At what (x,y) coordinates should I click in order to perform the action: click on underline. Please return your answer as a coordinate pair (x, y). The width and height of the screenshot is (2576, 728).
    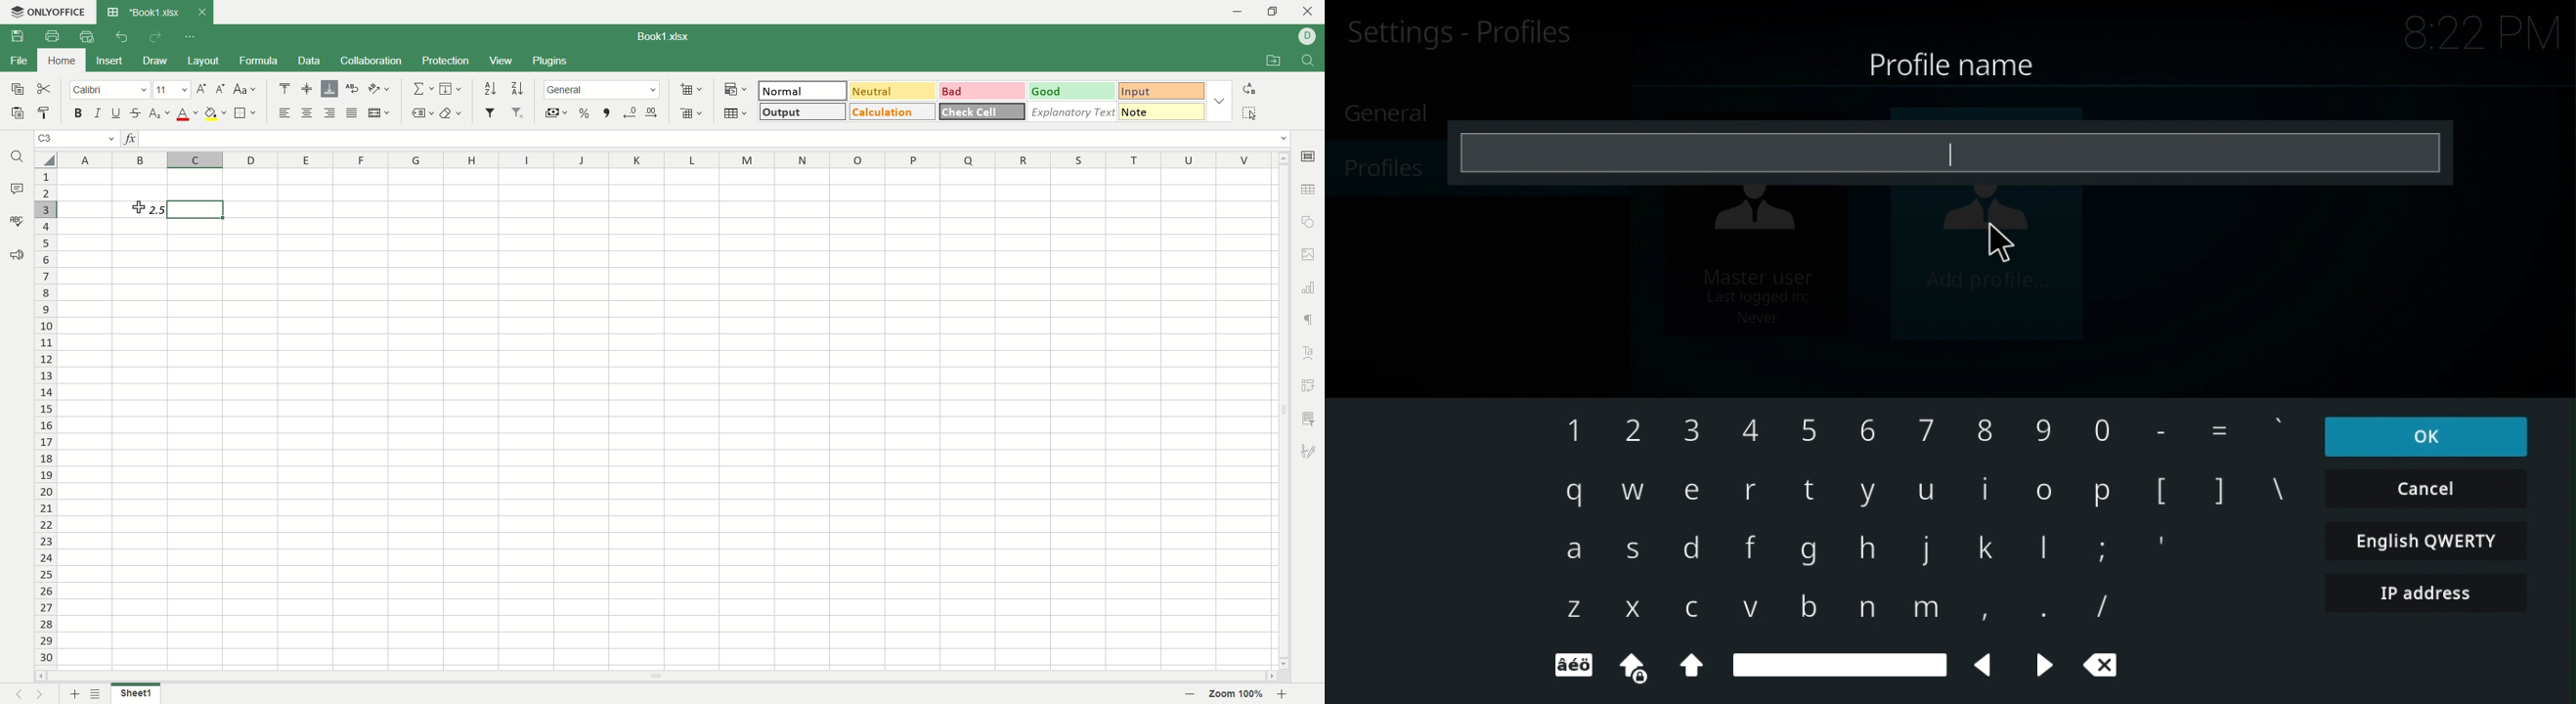
    Looking at the image, I should click on (115, 112).